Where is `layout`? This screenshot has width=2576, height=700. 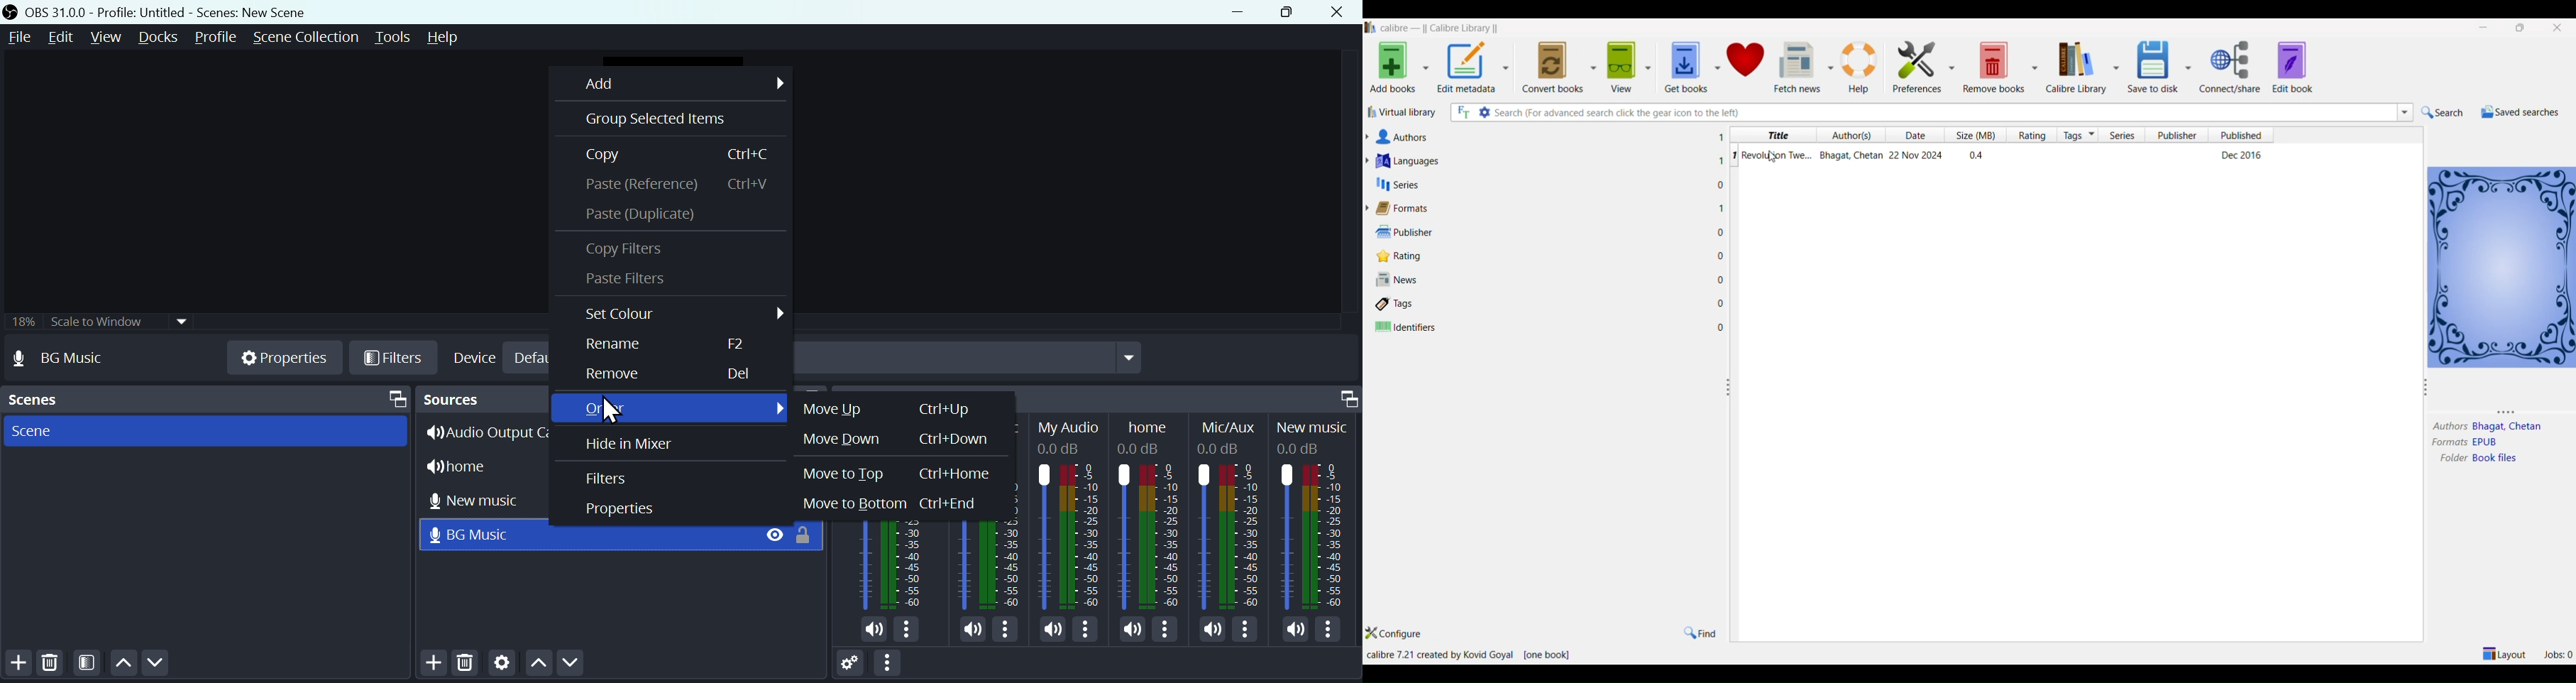
layout is located at coordinates (2505, 653).